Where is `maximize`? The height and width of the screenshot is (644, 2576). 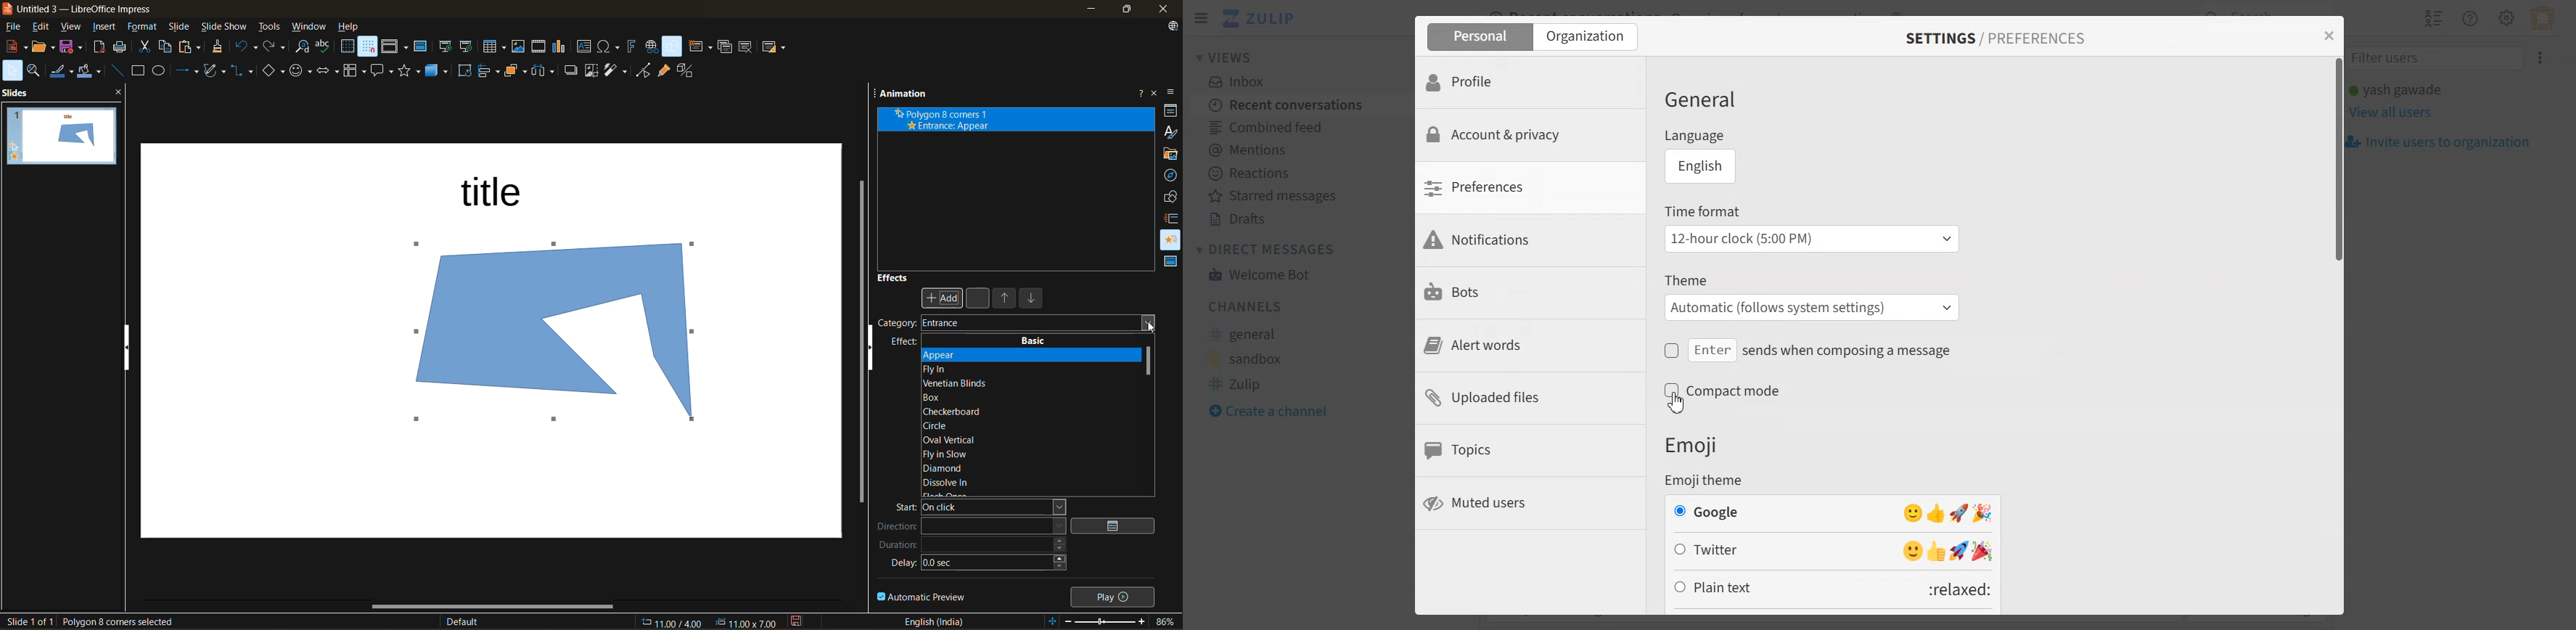 maximize is located at coordinates (1123, 10).